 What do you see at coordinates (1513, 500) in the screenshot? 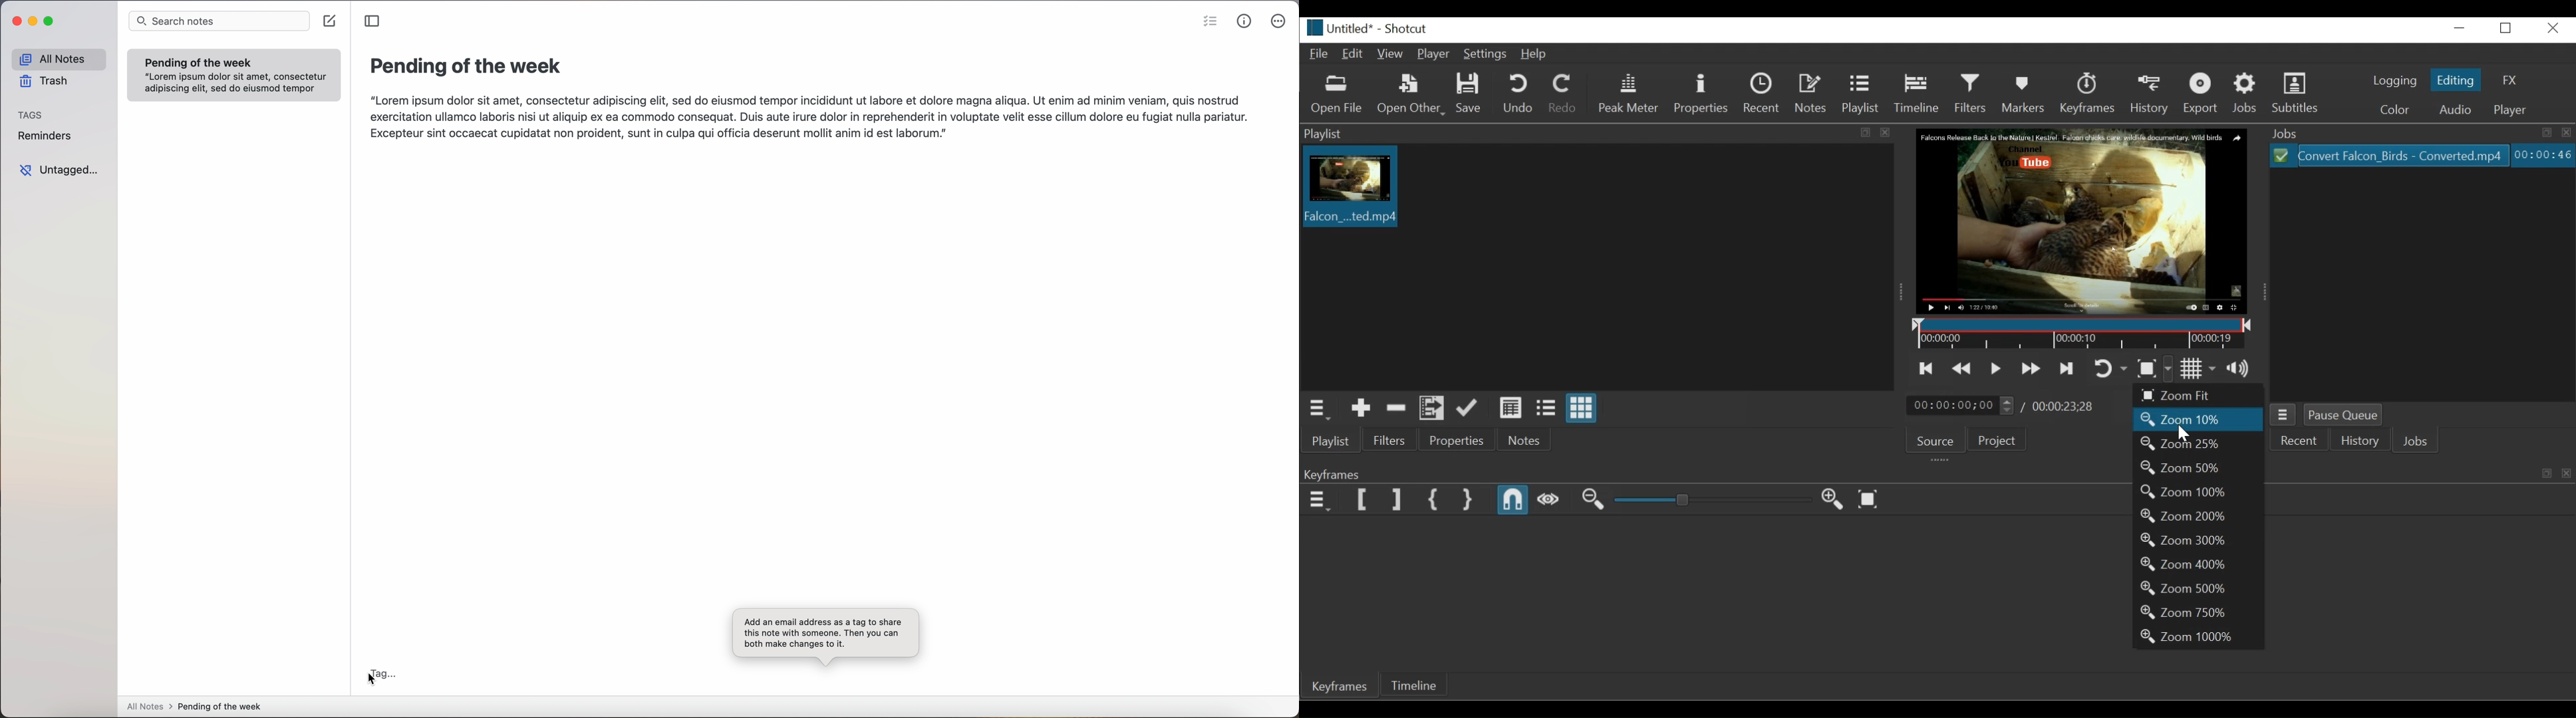
I see `Snap` at bounding box center [1513, 500].